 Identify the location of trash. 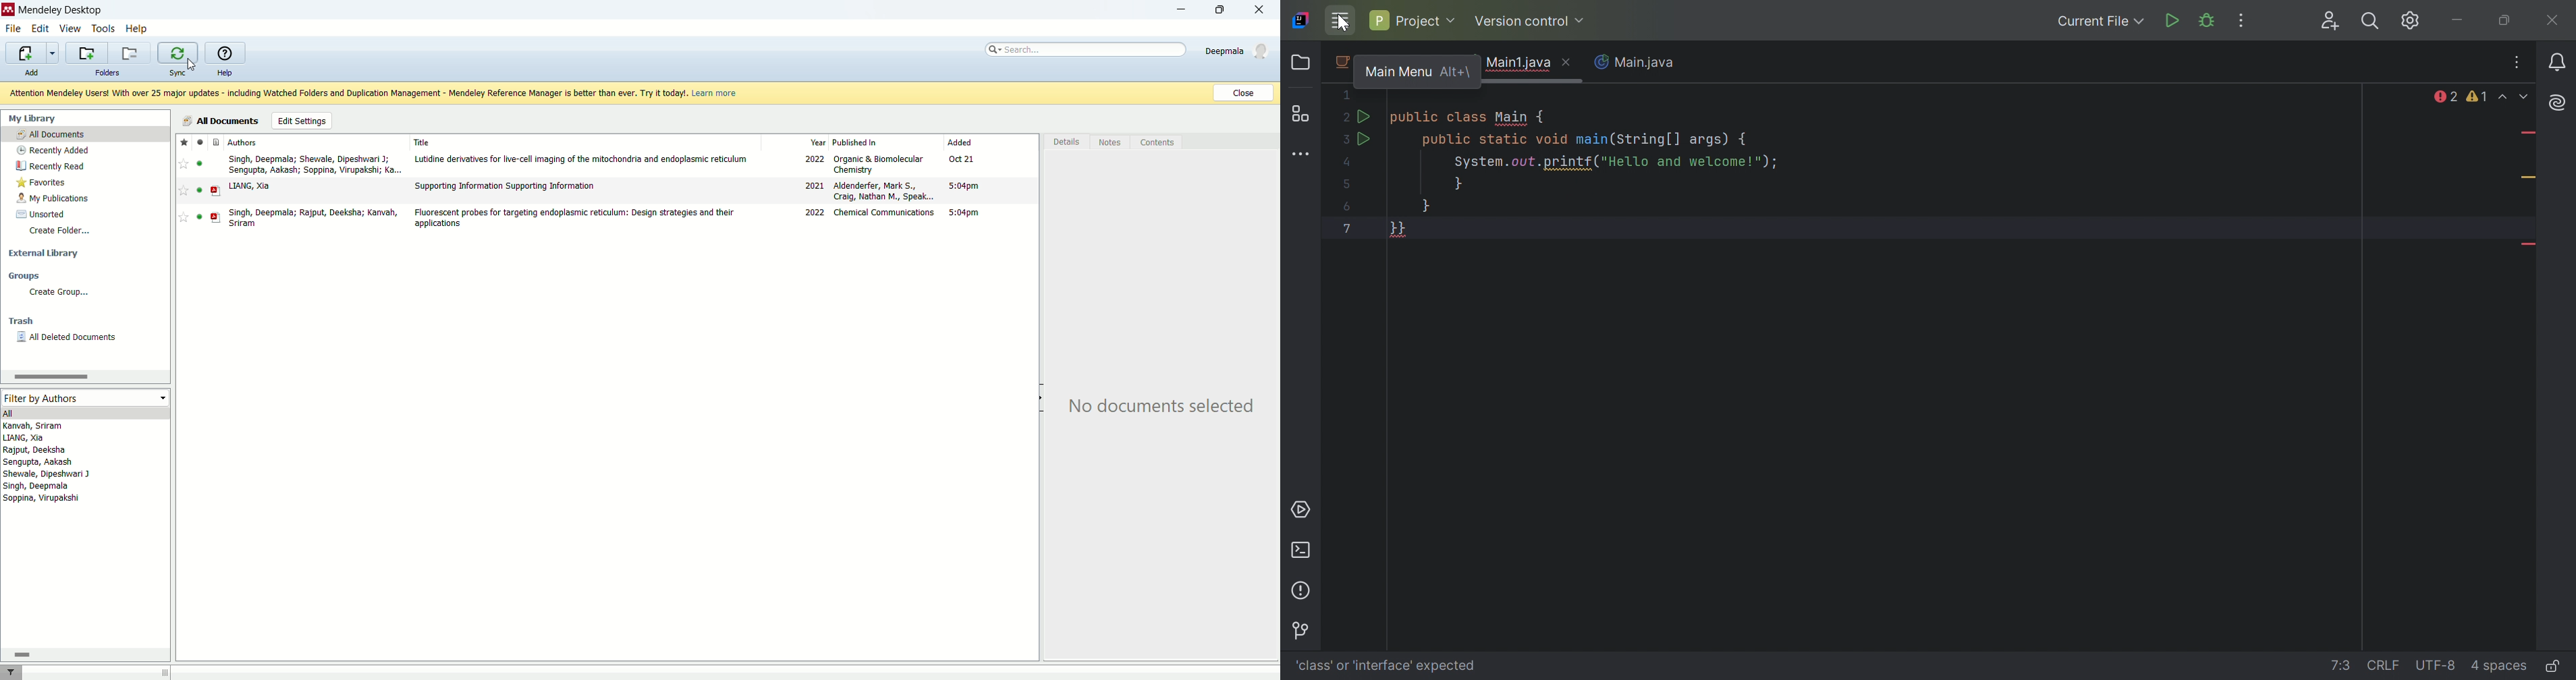
(21, 321).